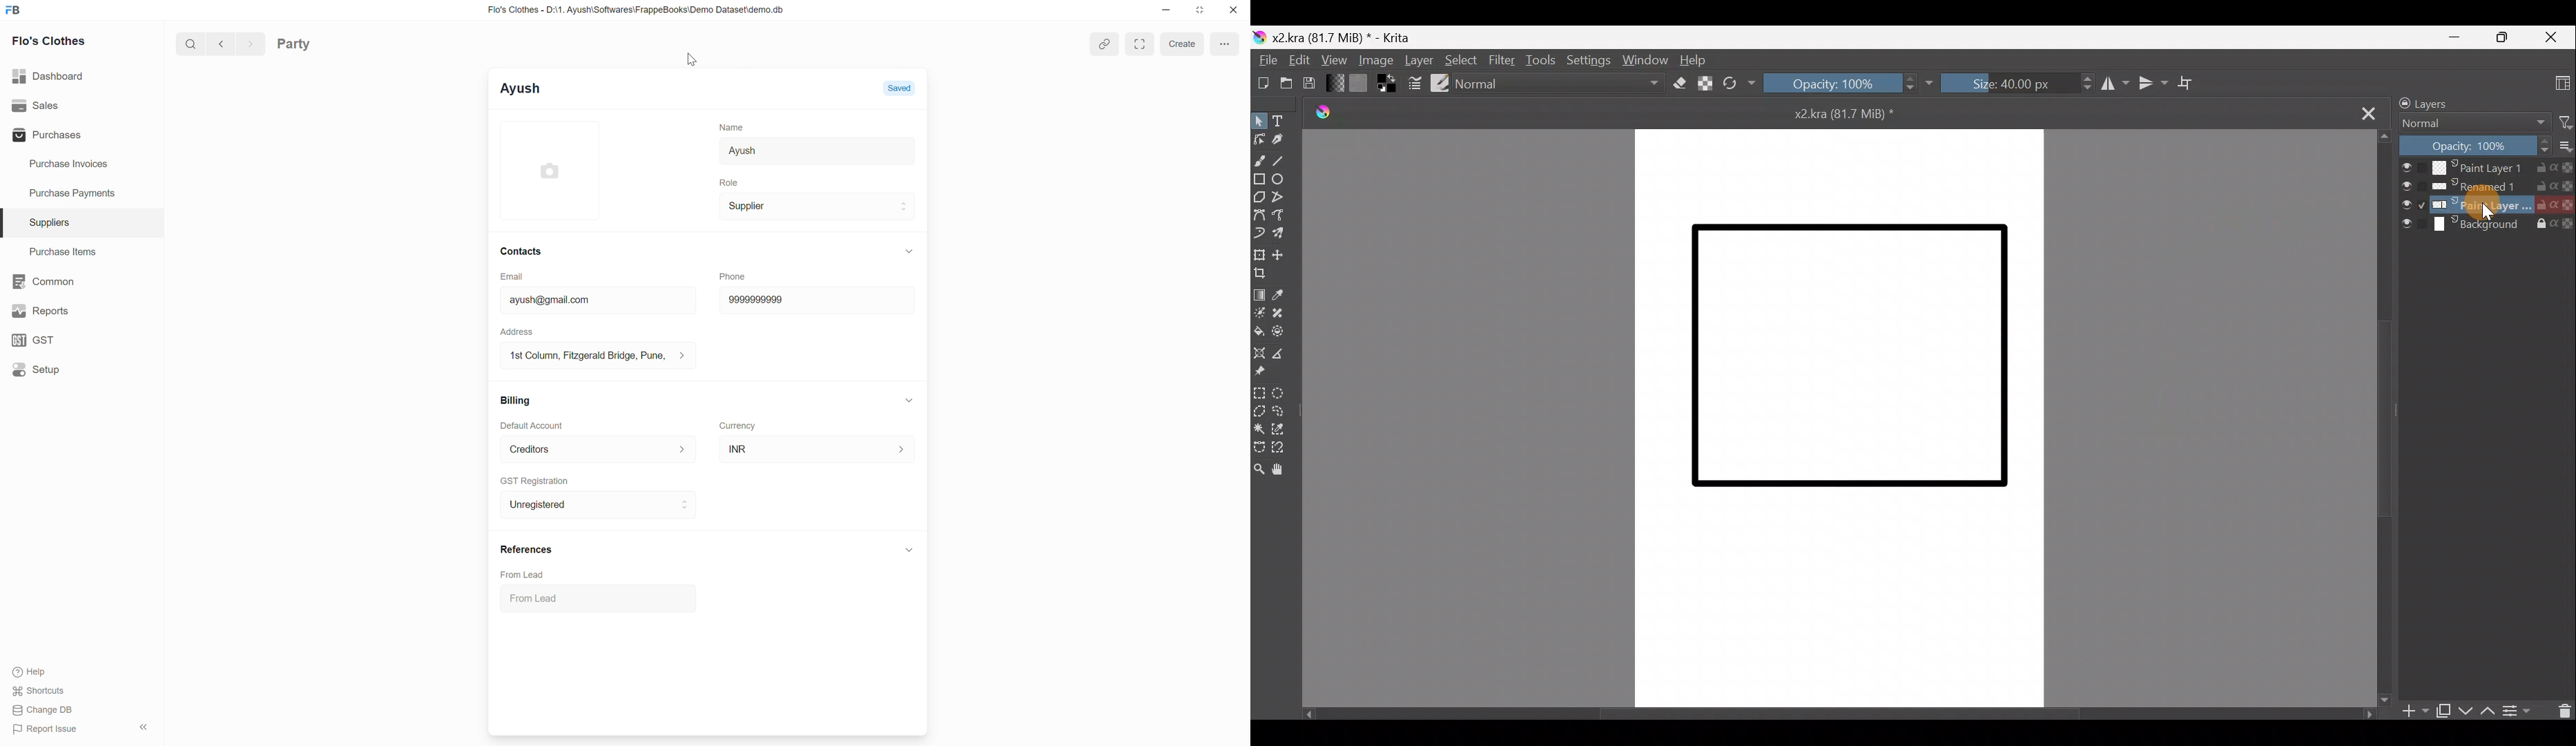 This screenshot has width=2576, height=756. I want to click on Next, so click(251, 43).